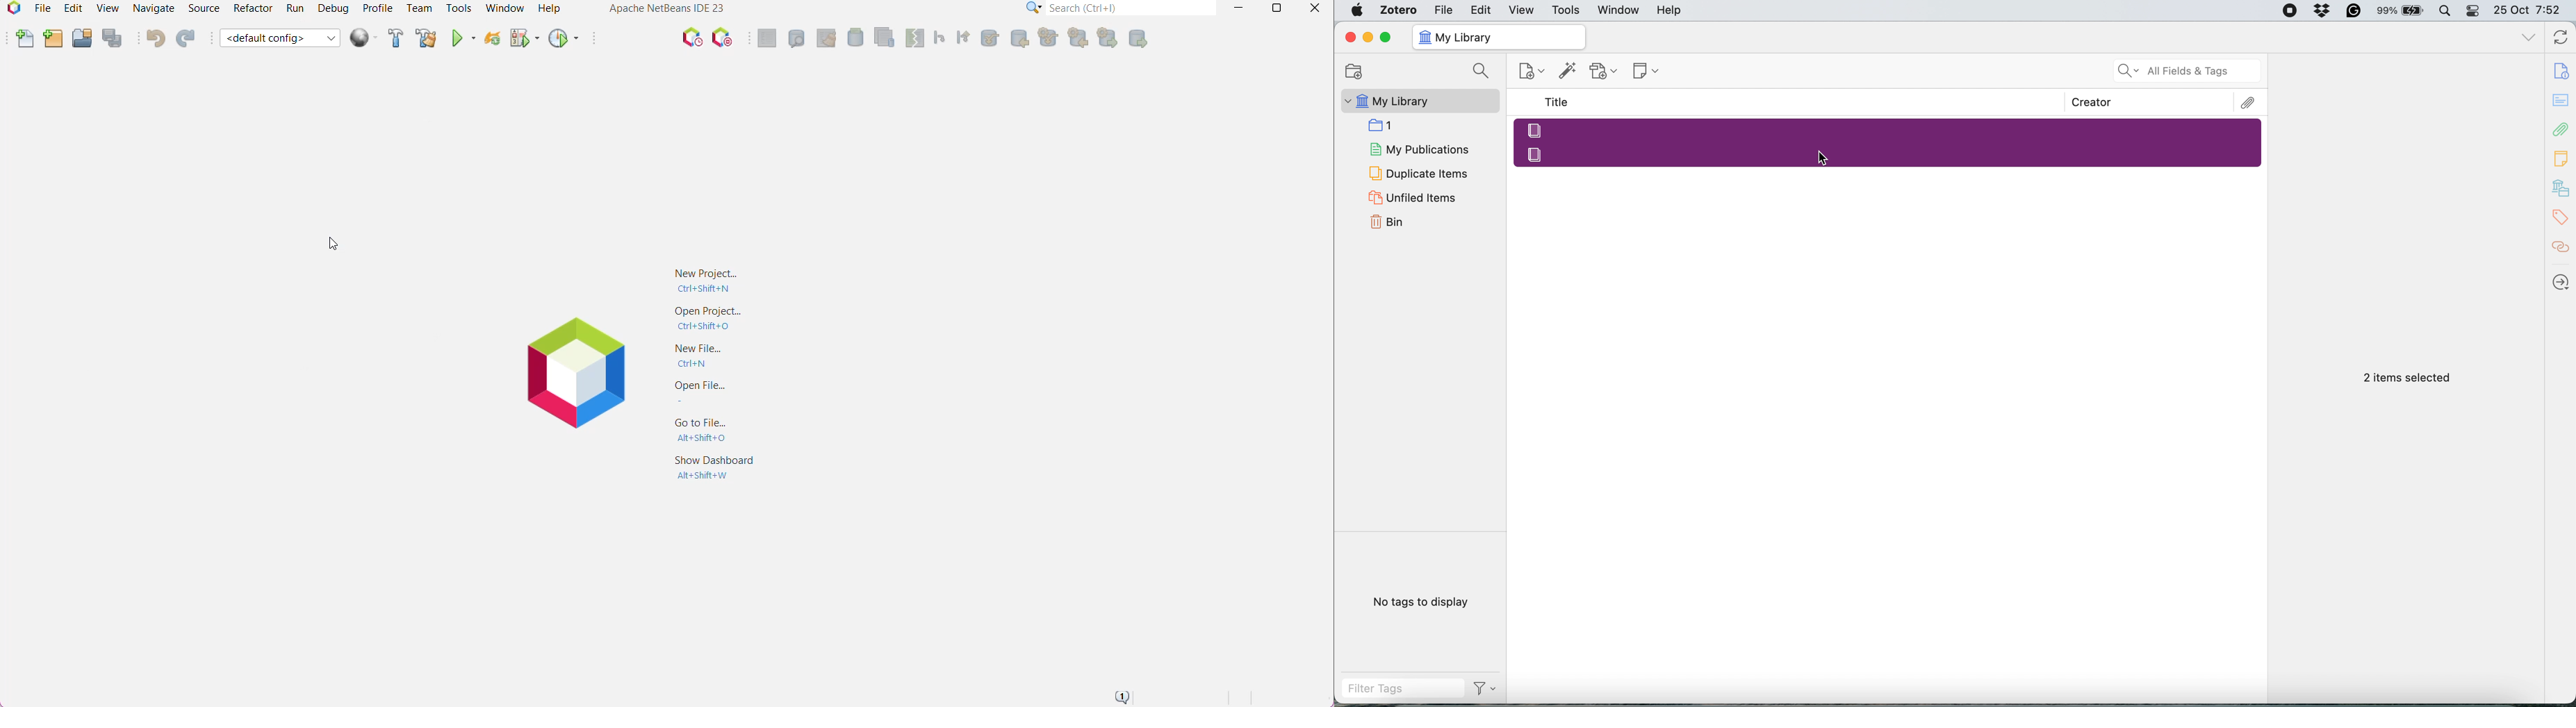 Image resolution: width=2576 pixels, height=728 pixels. Describe the element at coordinates (1444, 9) in the screenshot. I see `File` at that location.